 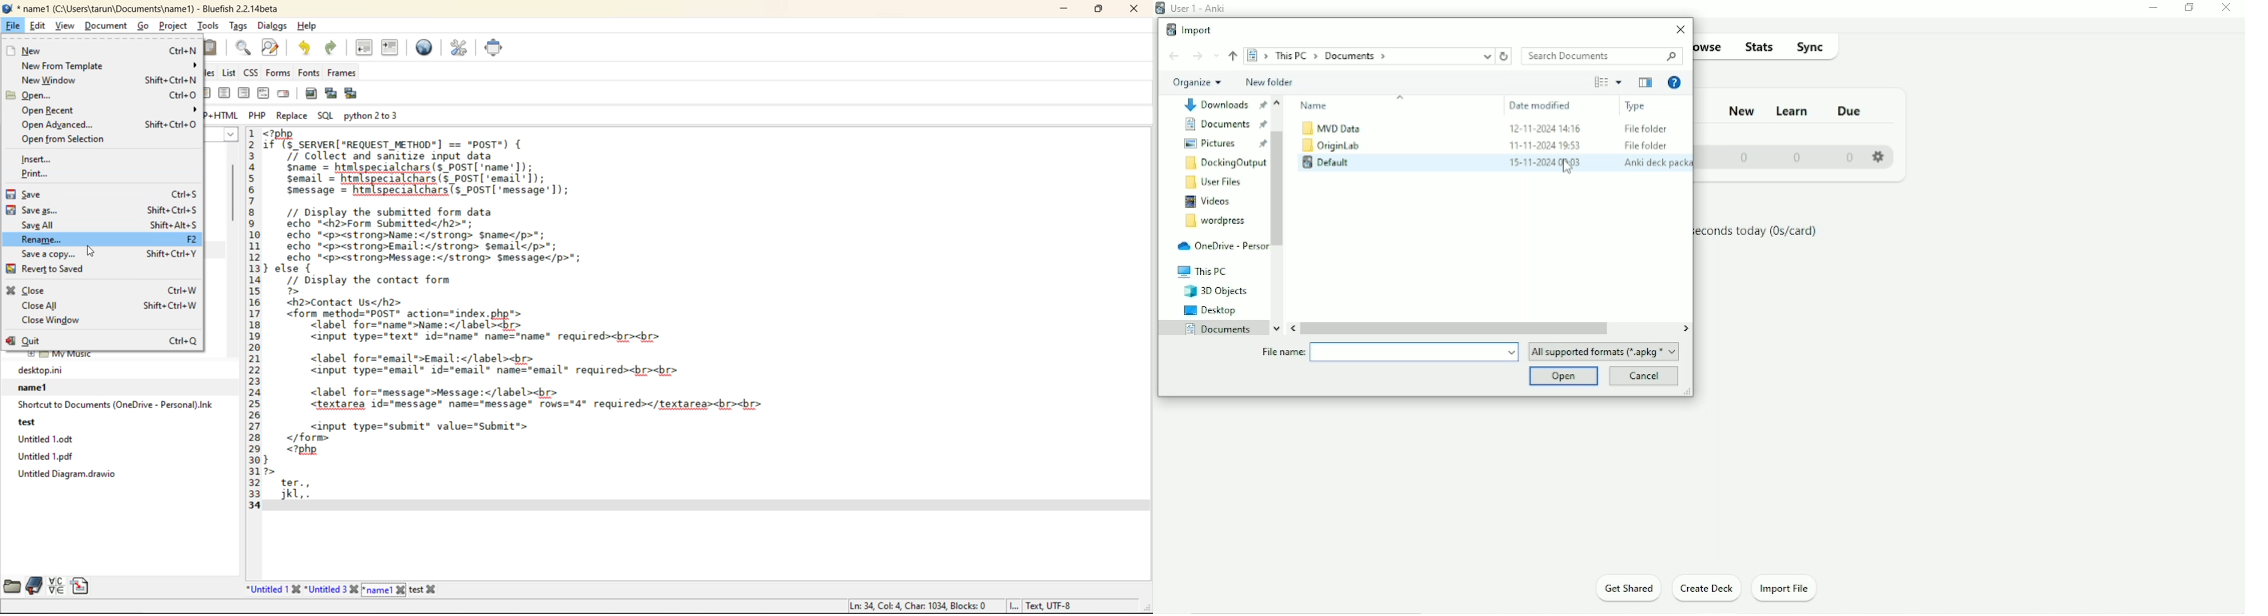 What do you see at coordinates (1225, 143) in the screenshot?
I see `Pictures` at bounding box center [1225, 143].